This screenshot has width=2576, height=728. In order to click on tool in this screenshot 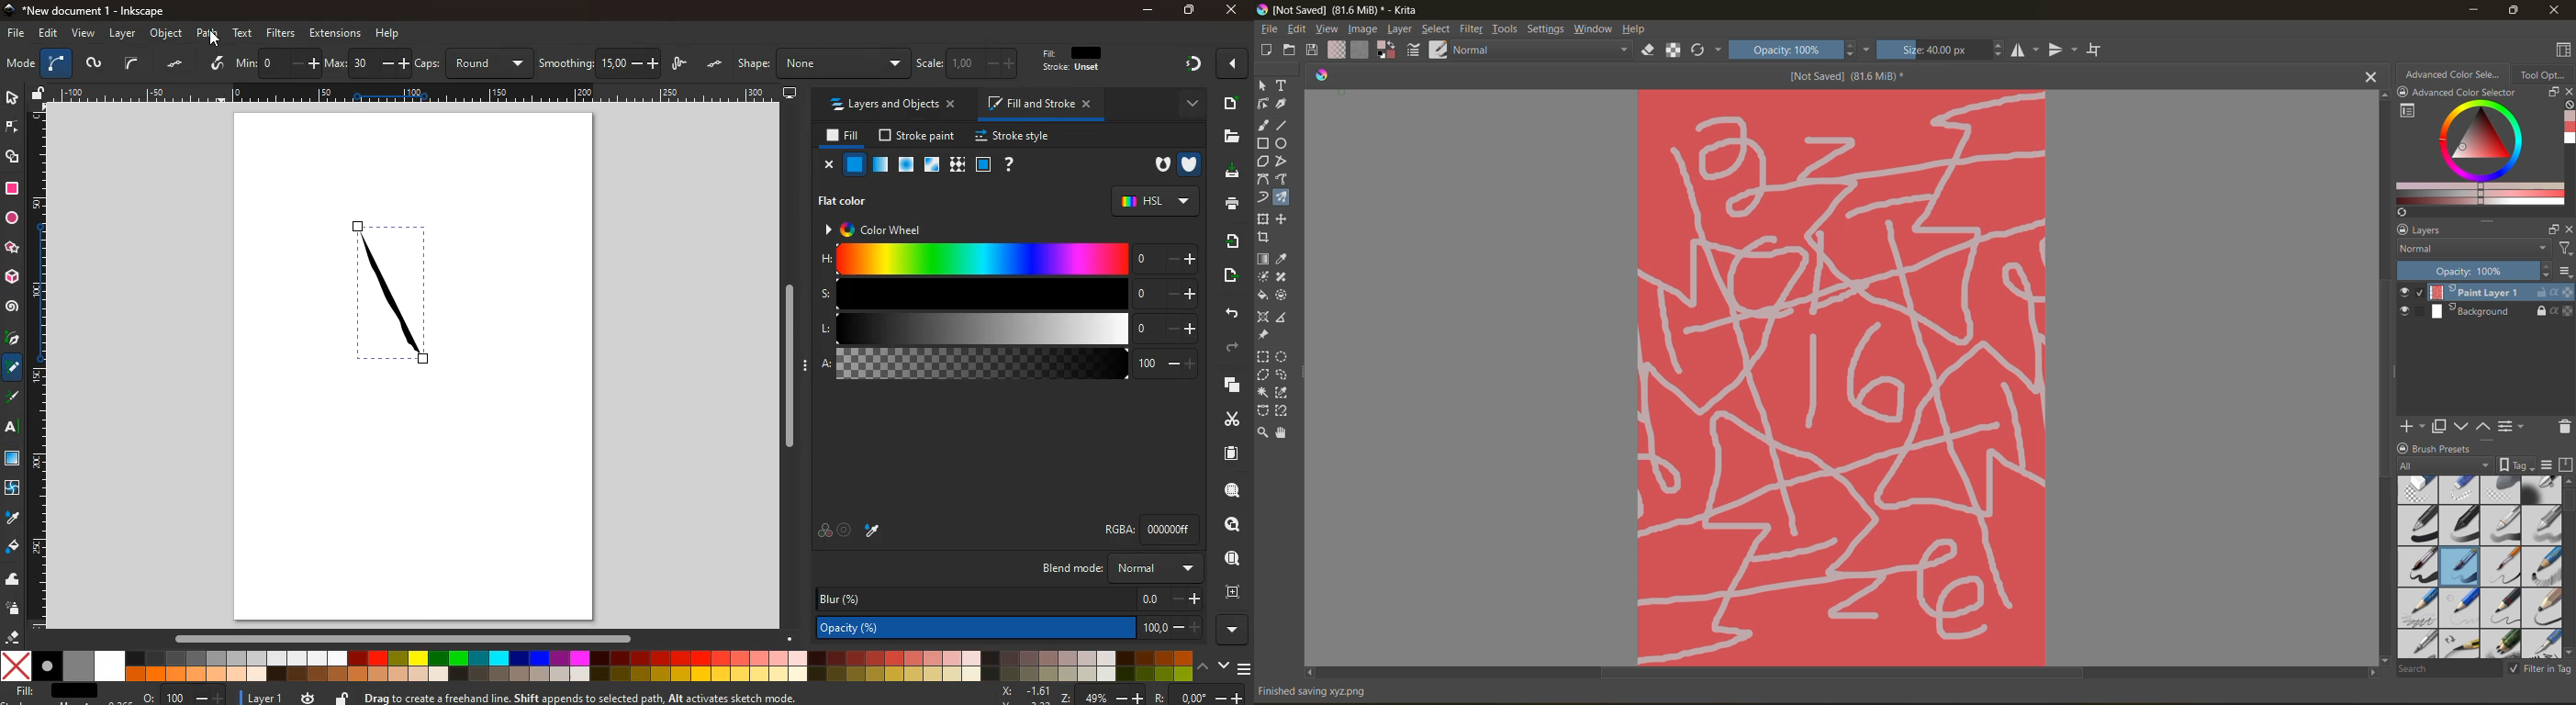, I will do `click(1263, 161)`.